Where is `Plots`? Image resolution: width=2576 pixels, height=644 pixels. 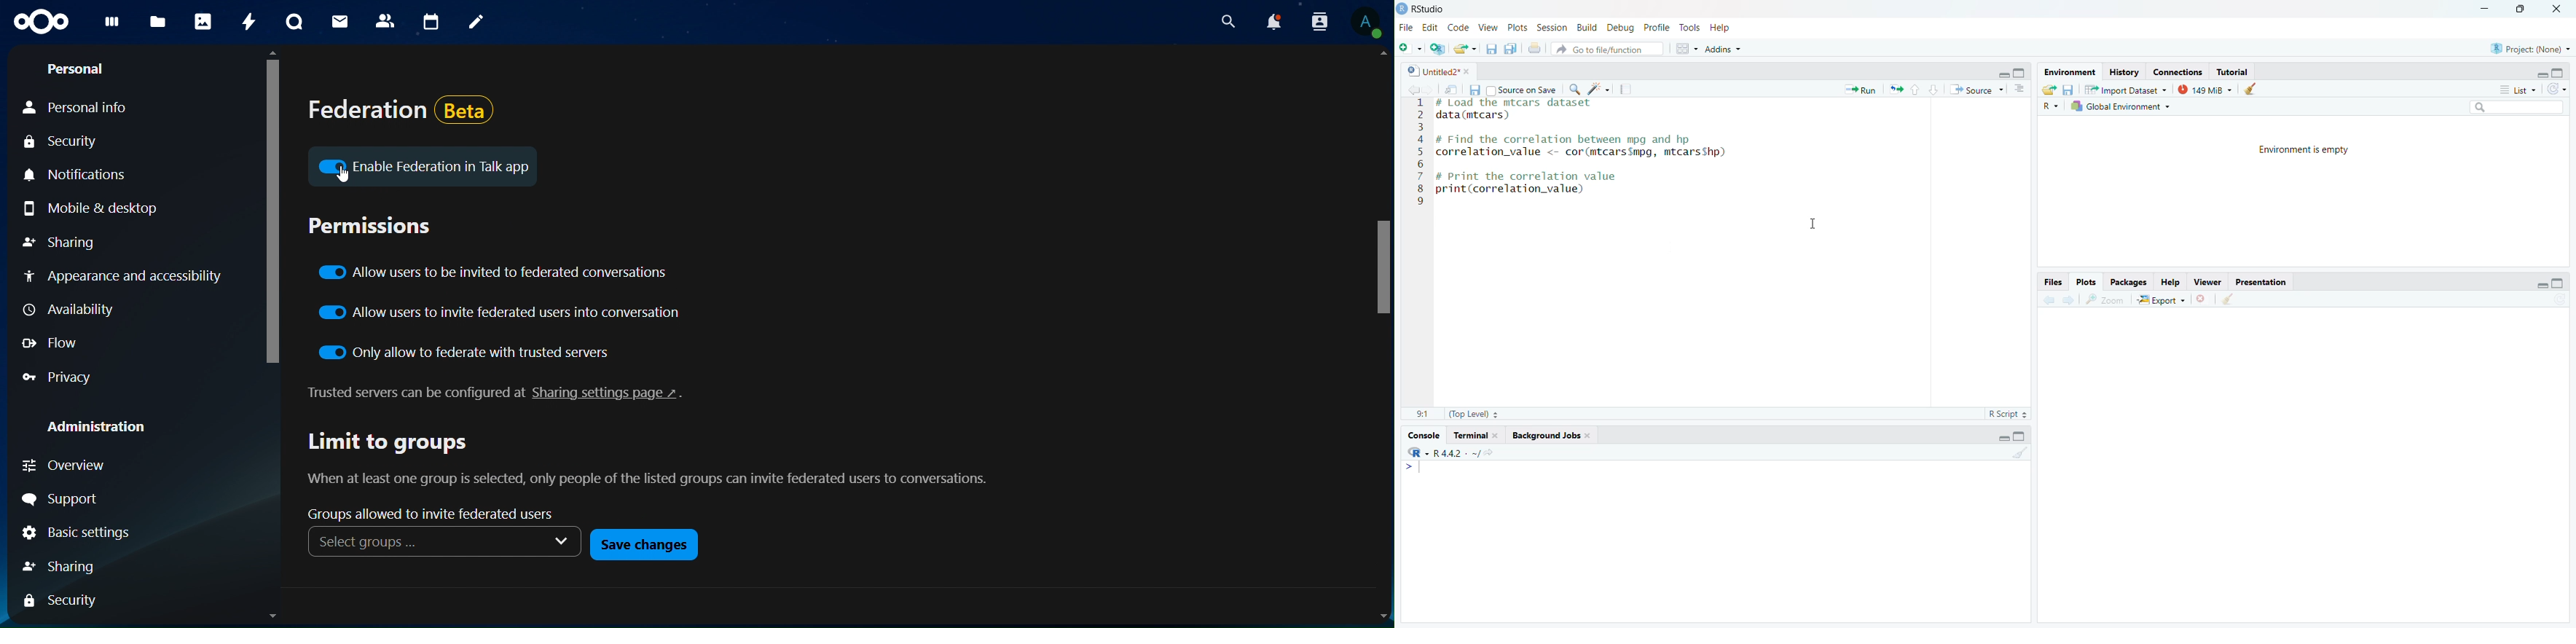 Plots is located at coordinates (1517, 27).